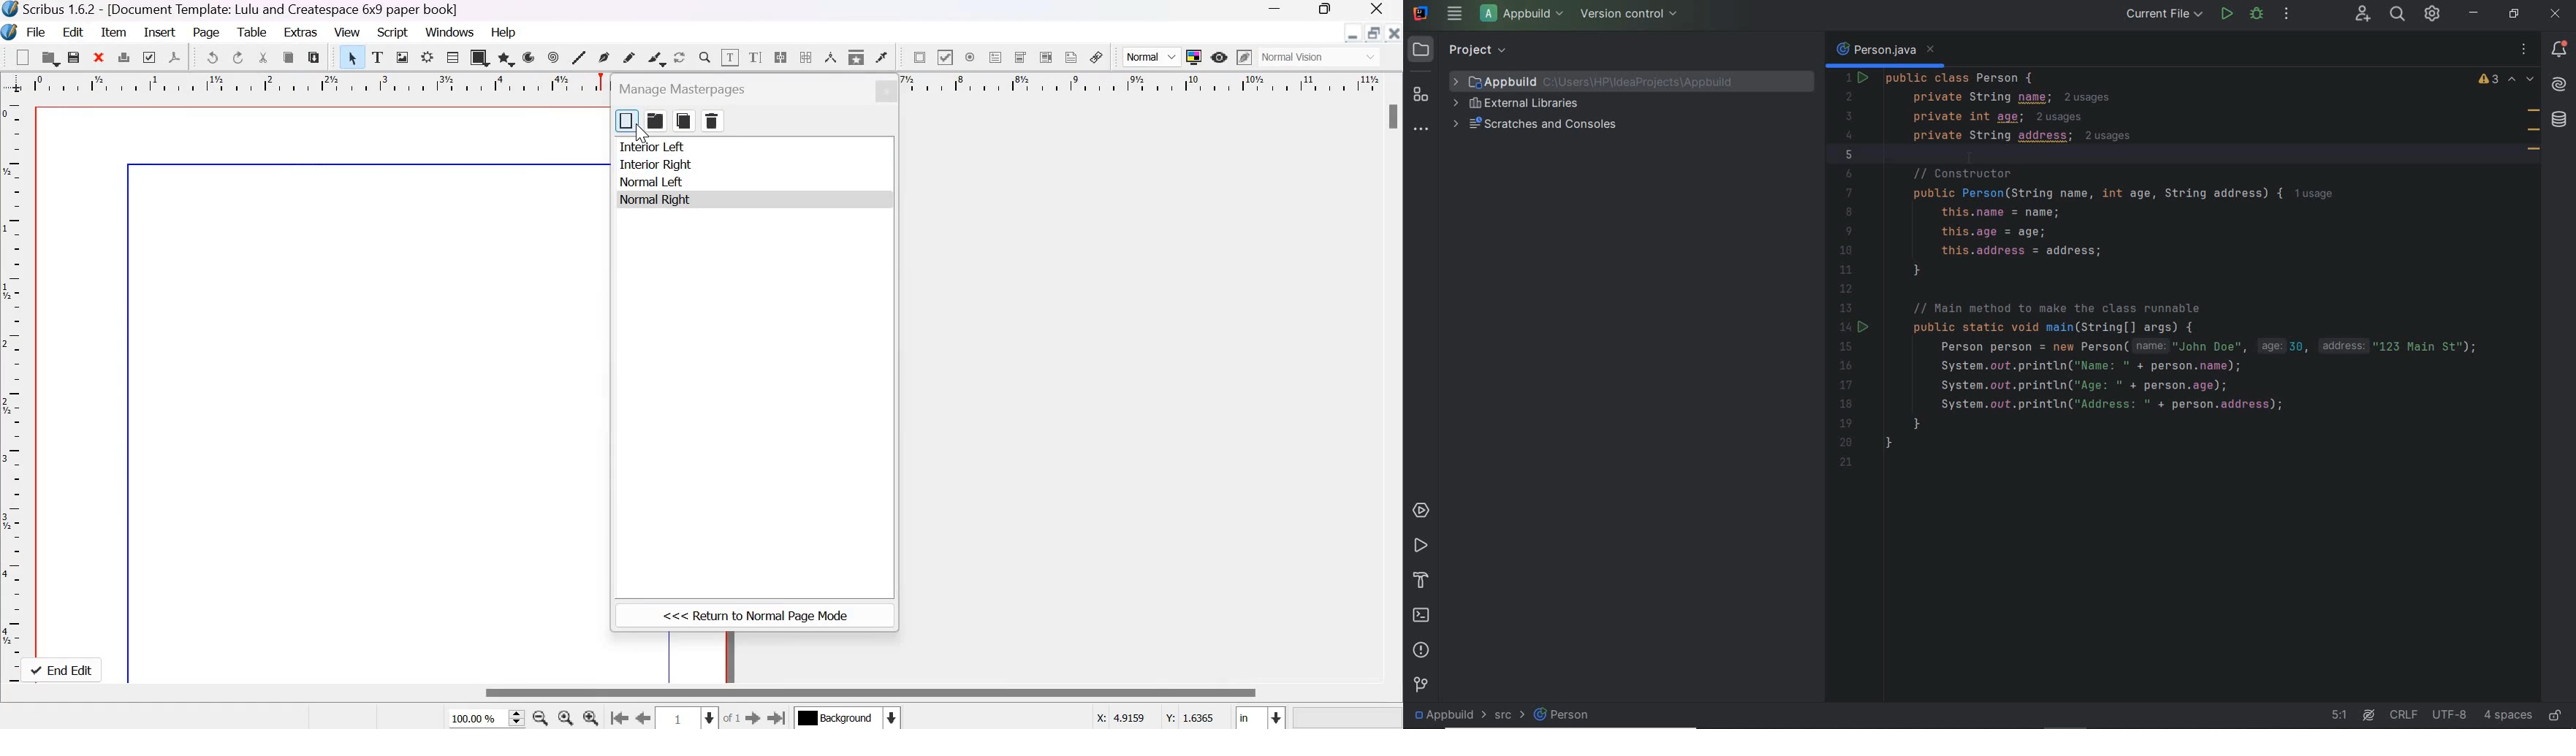 The height and width of the screenshot is (756, 2576). I want to click on cut, so click(264, 58).